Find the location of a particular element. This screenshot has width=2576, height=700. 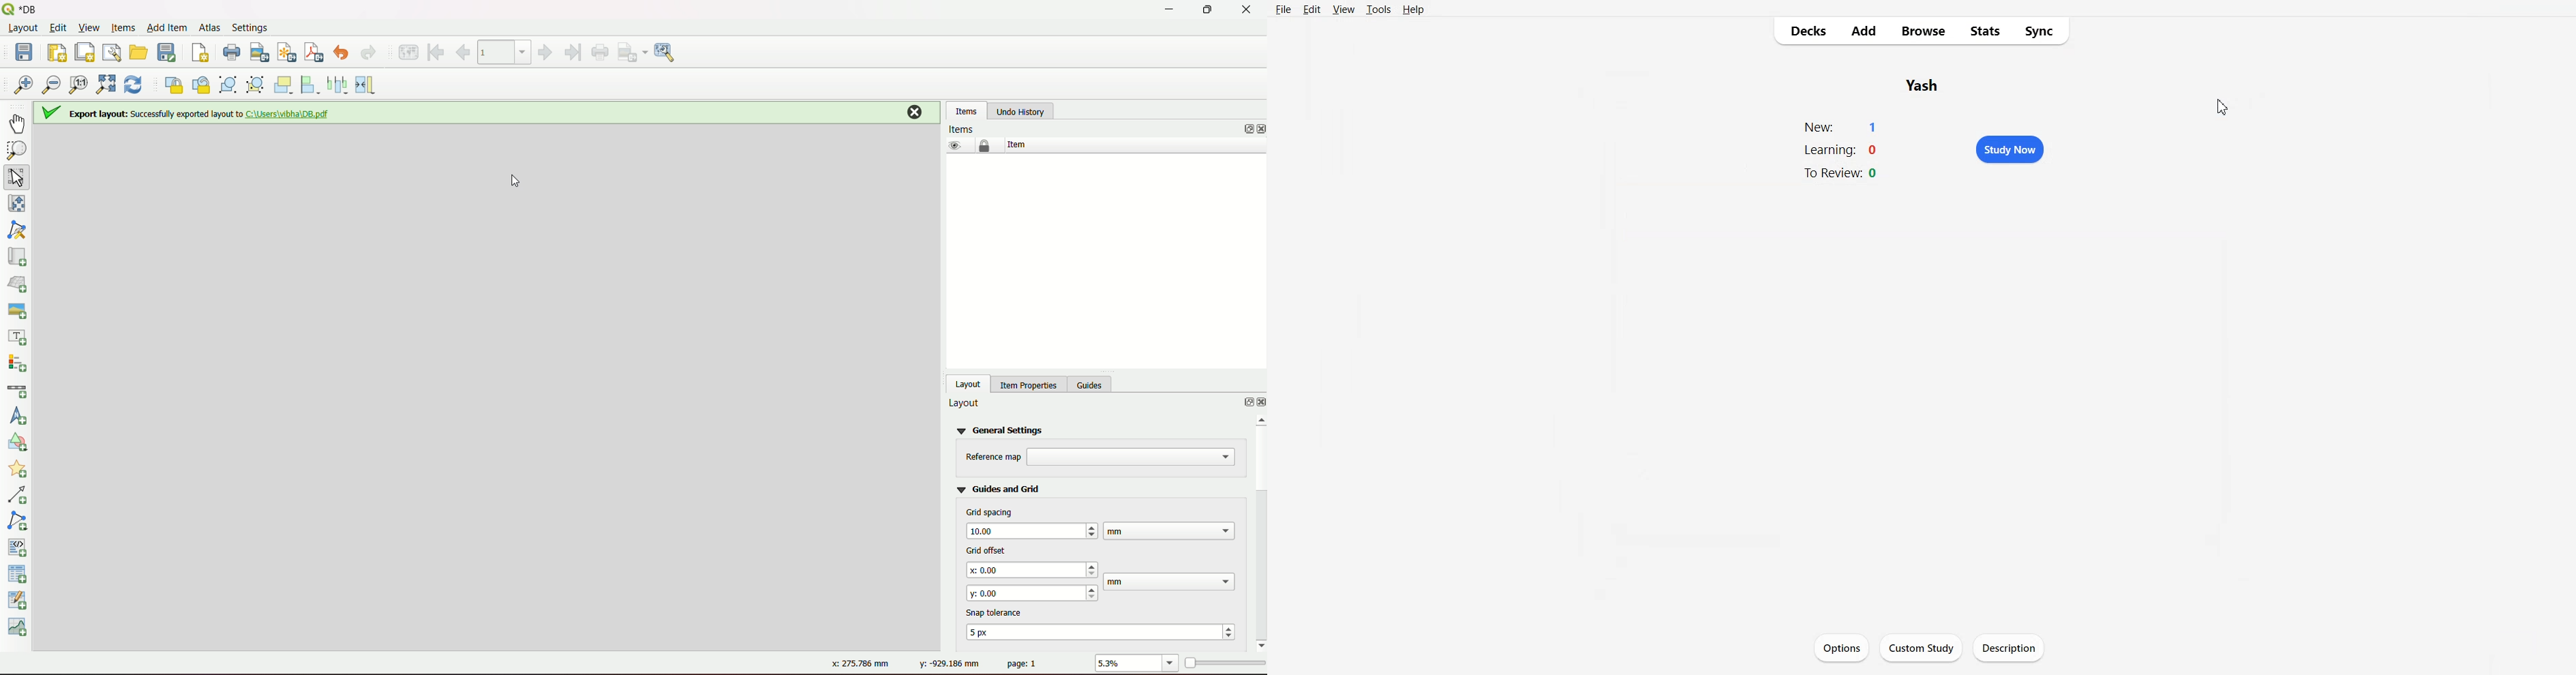

redo is located at coordinates (369, 53).